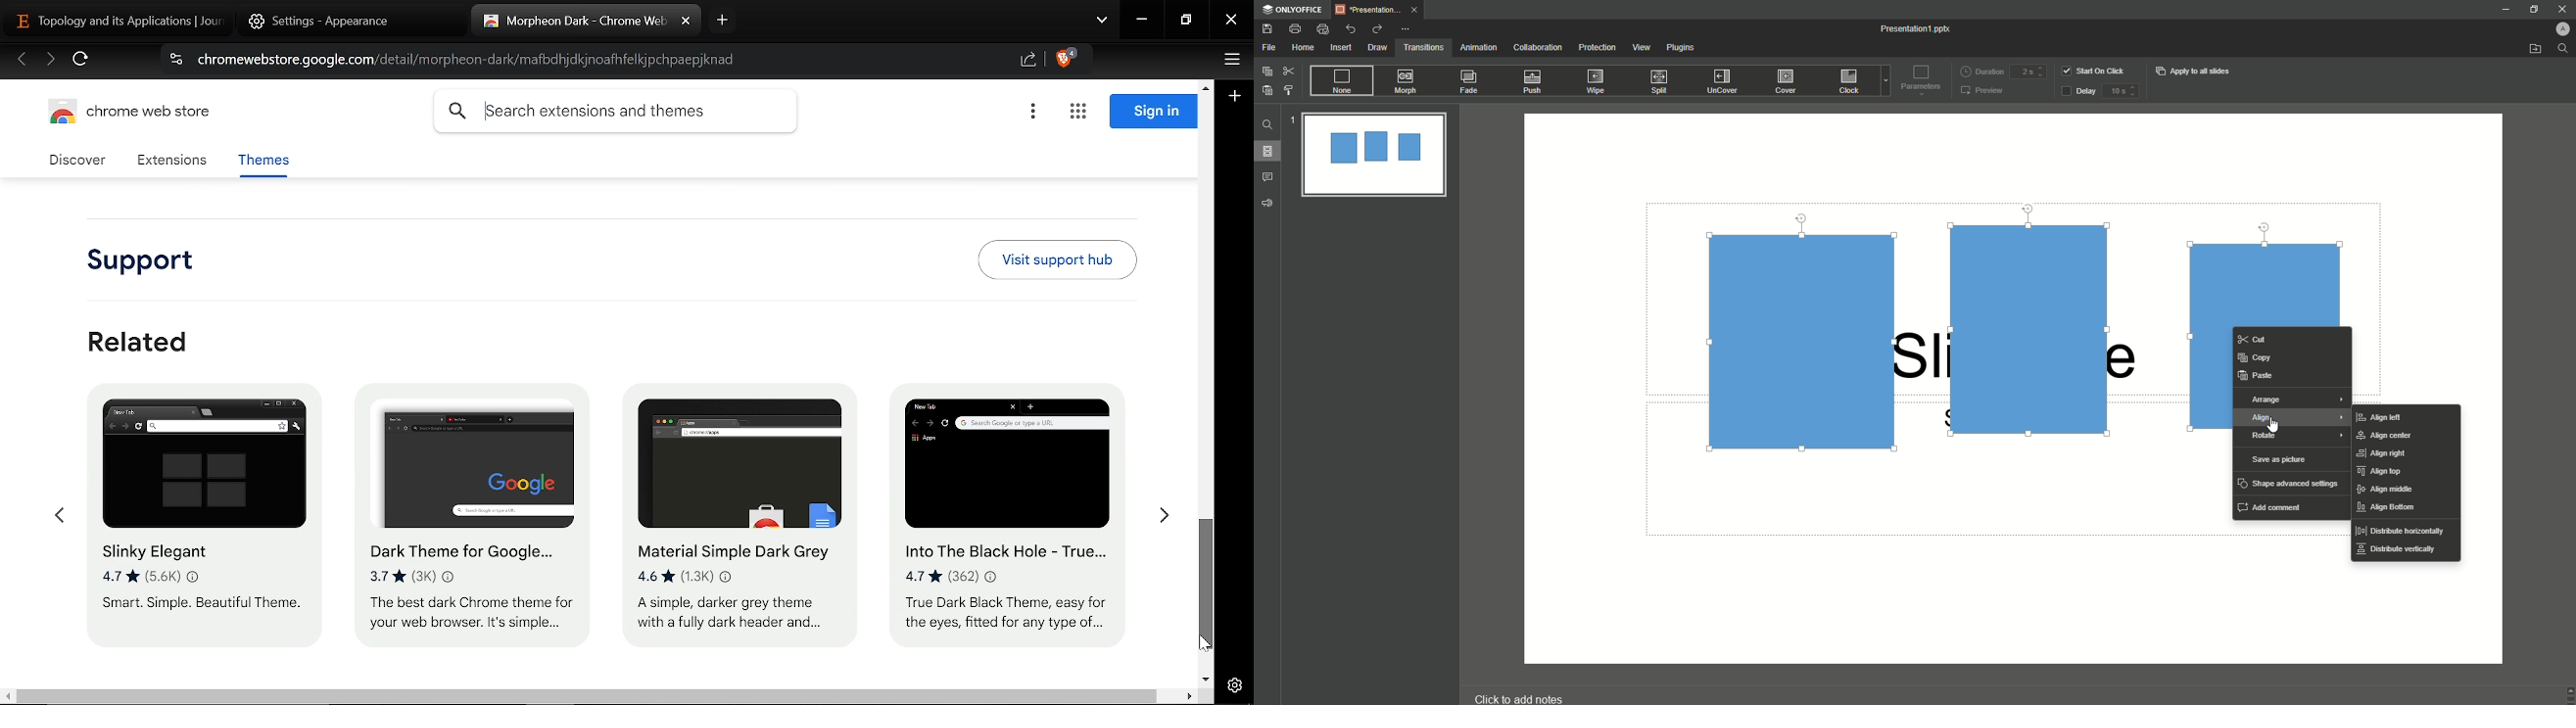  I want to click on Next page, so click(50, 61).